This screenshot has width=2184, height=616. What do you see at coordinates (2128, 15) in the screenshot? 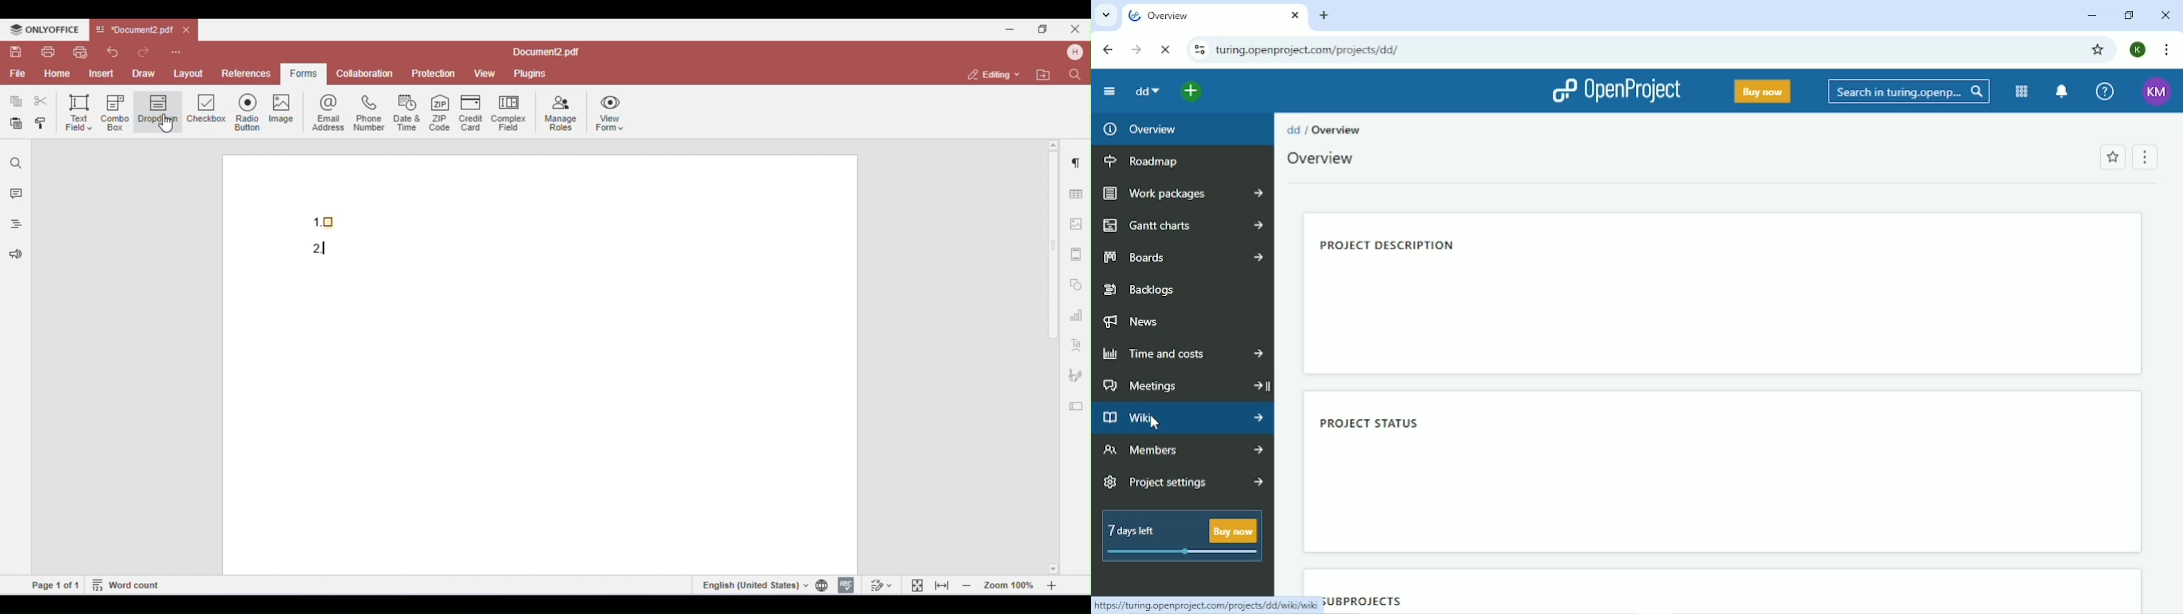
I see `Restore down` at bounding box center [2128, 15].